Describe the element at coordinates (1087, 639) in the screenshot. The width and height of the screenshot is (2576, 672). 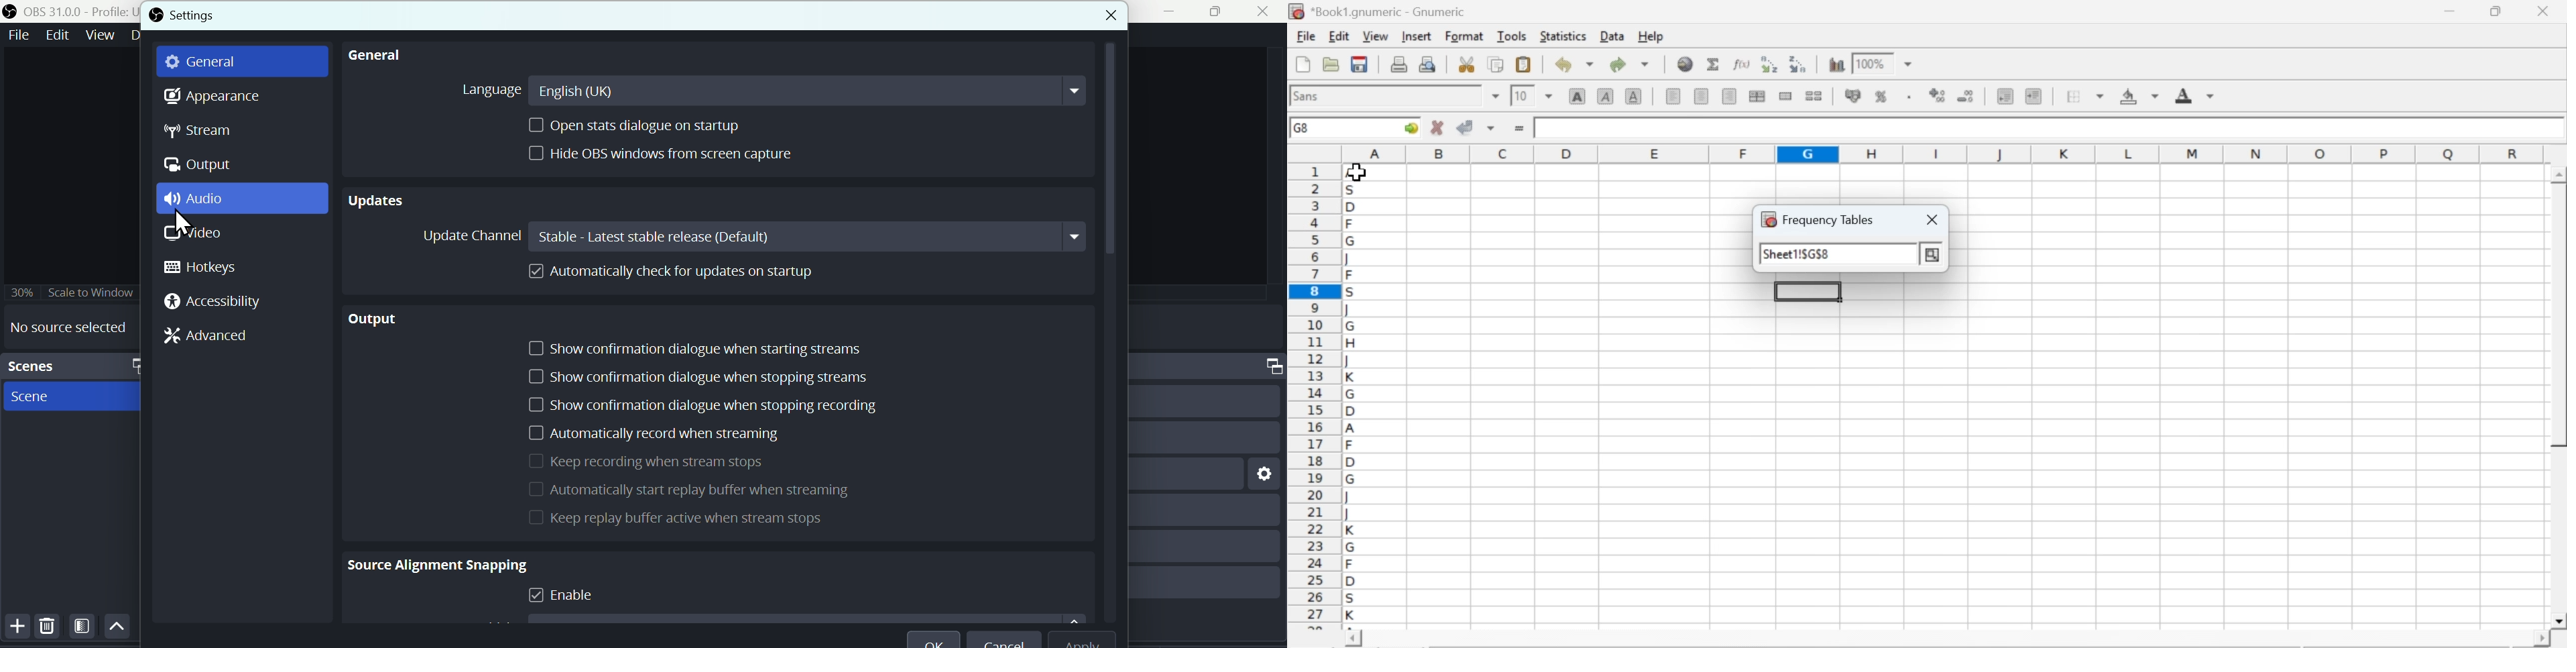
I see `Apply` at that location.